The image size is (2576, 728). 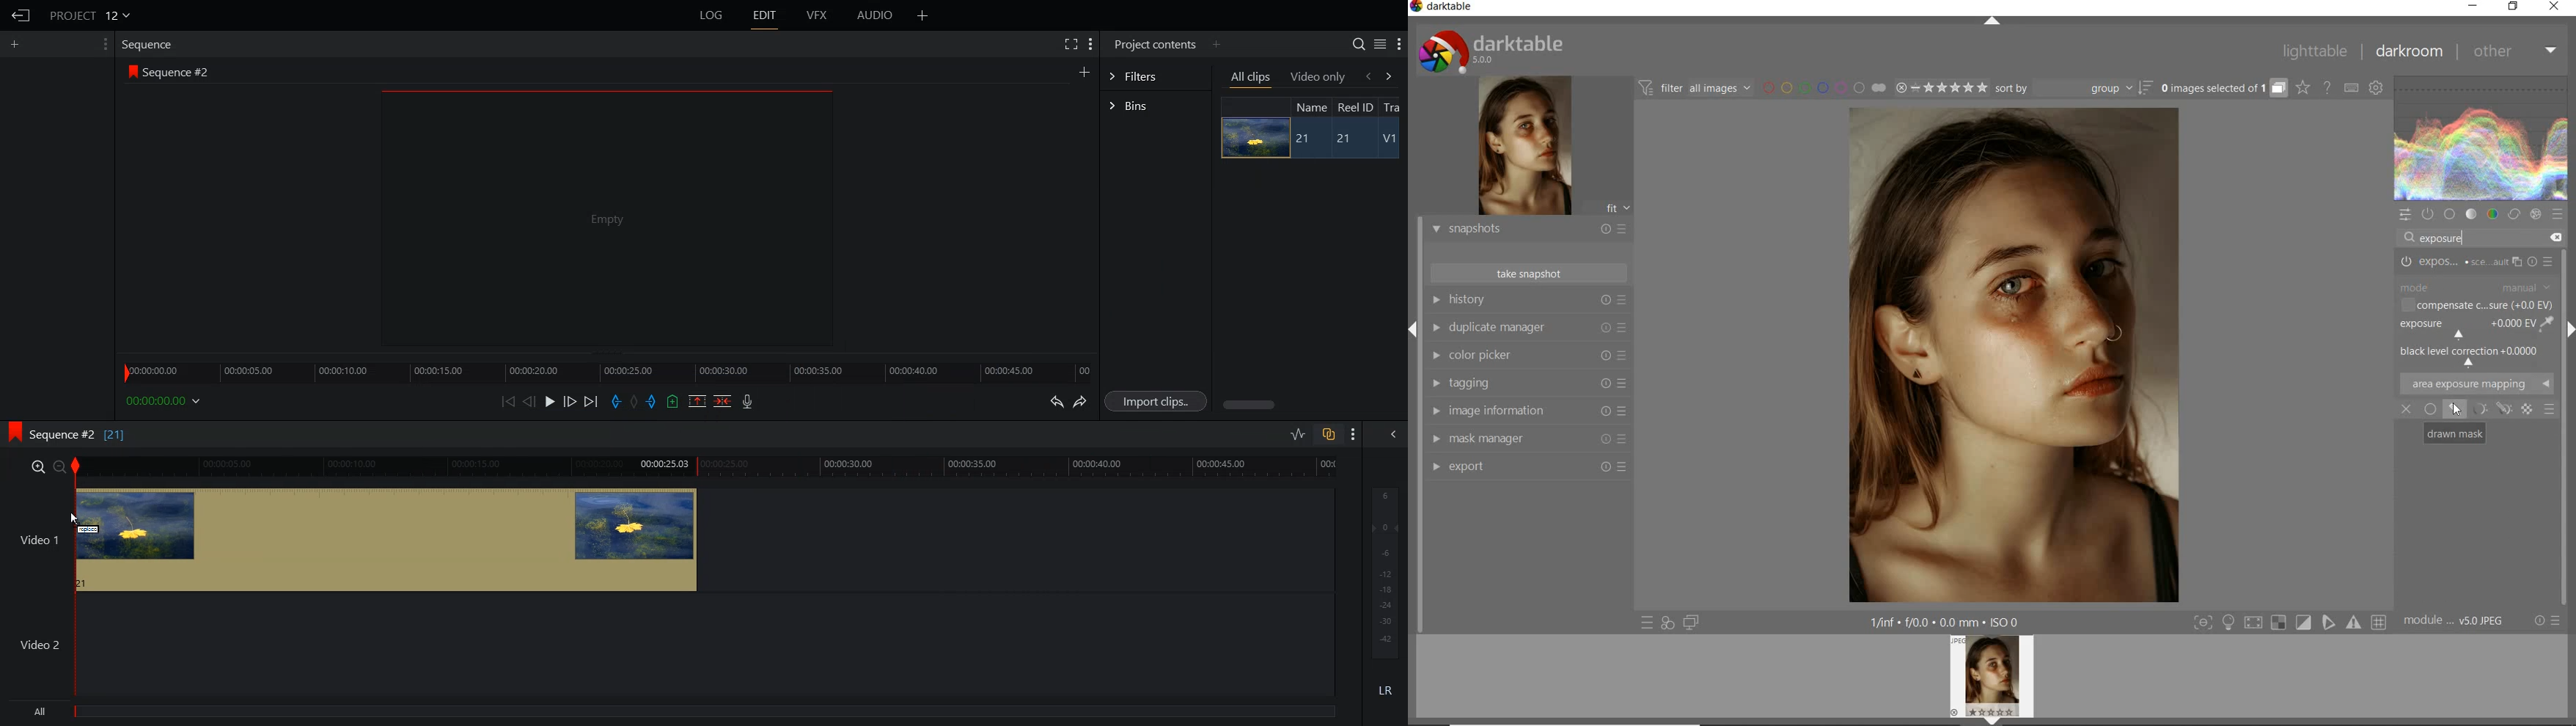 What do you see at coordinates (1070, 43) in the screenshot?
I see `Full screen` at bounding box center [1070, 43].